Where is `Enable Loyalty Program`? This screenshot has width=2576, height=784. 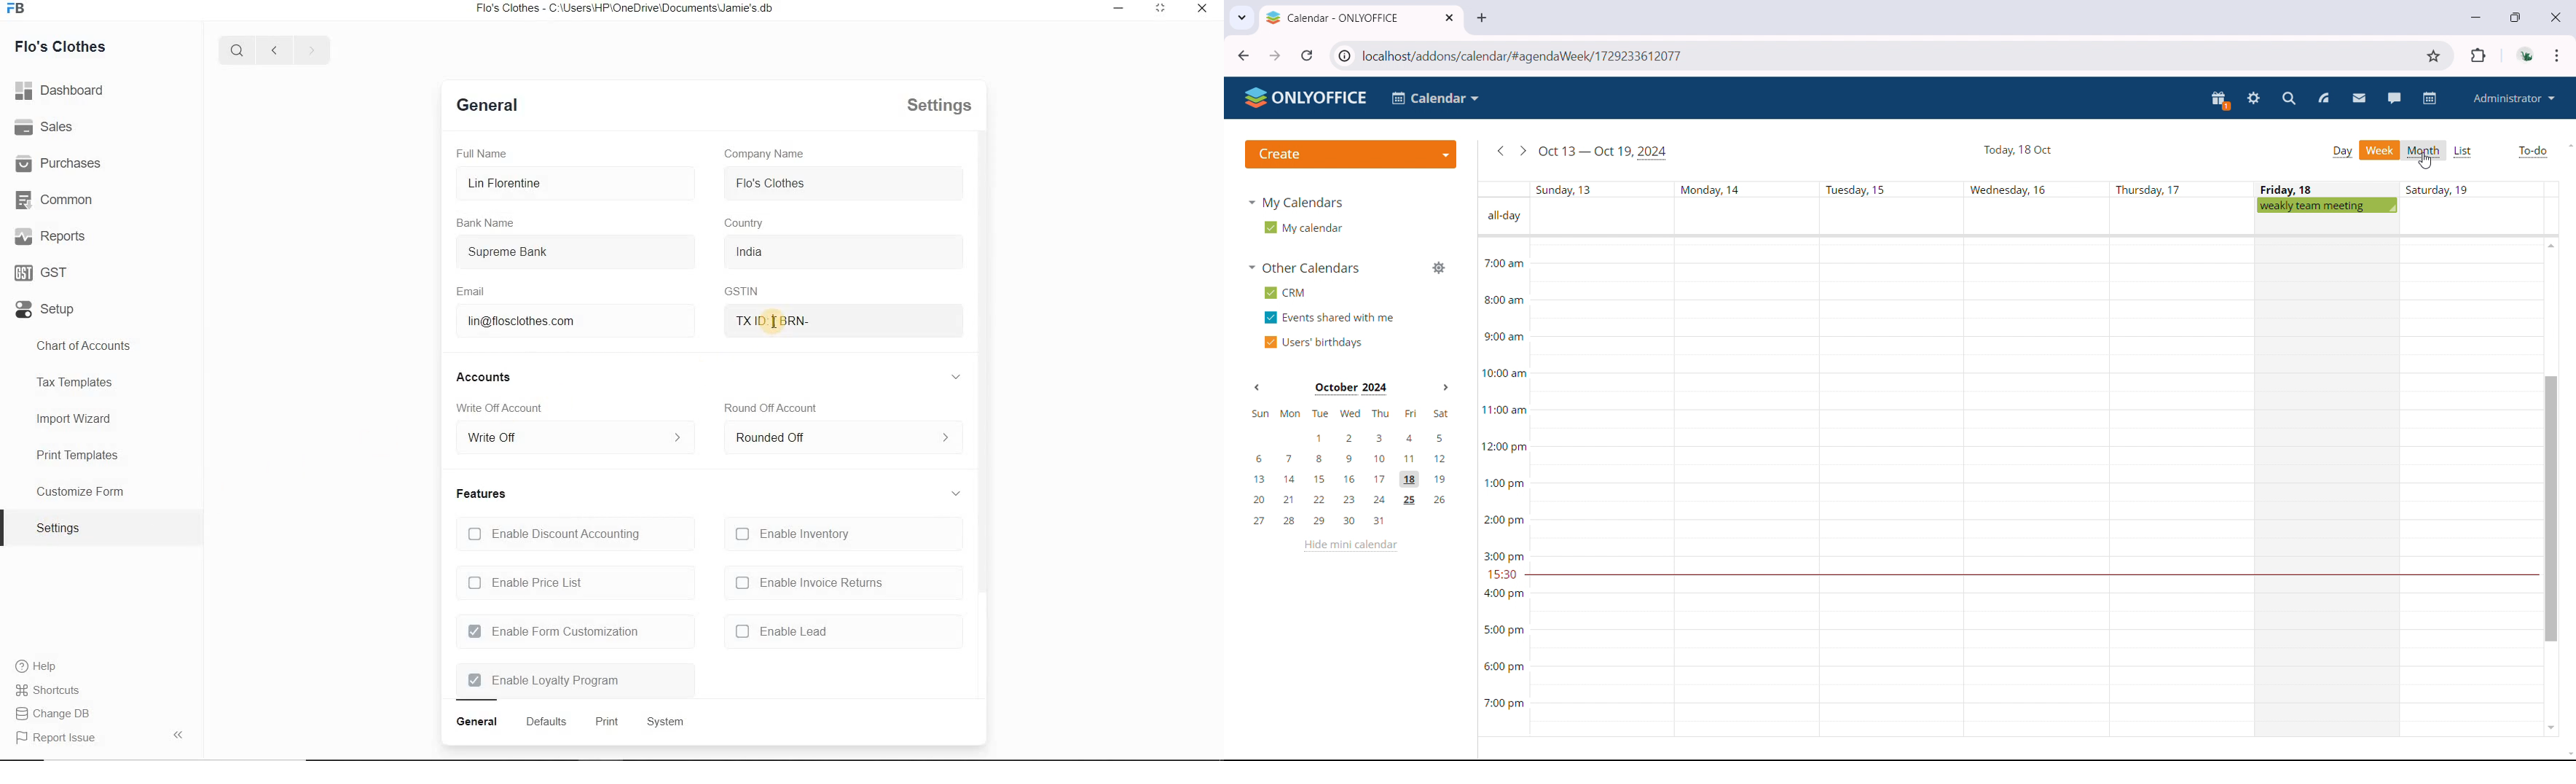 Enable Loyalty Program is located at coordinates (544, 681).